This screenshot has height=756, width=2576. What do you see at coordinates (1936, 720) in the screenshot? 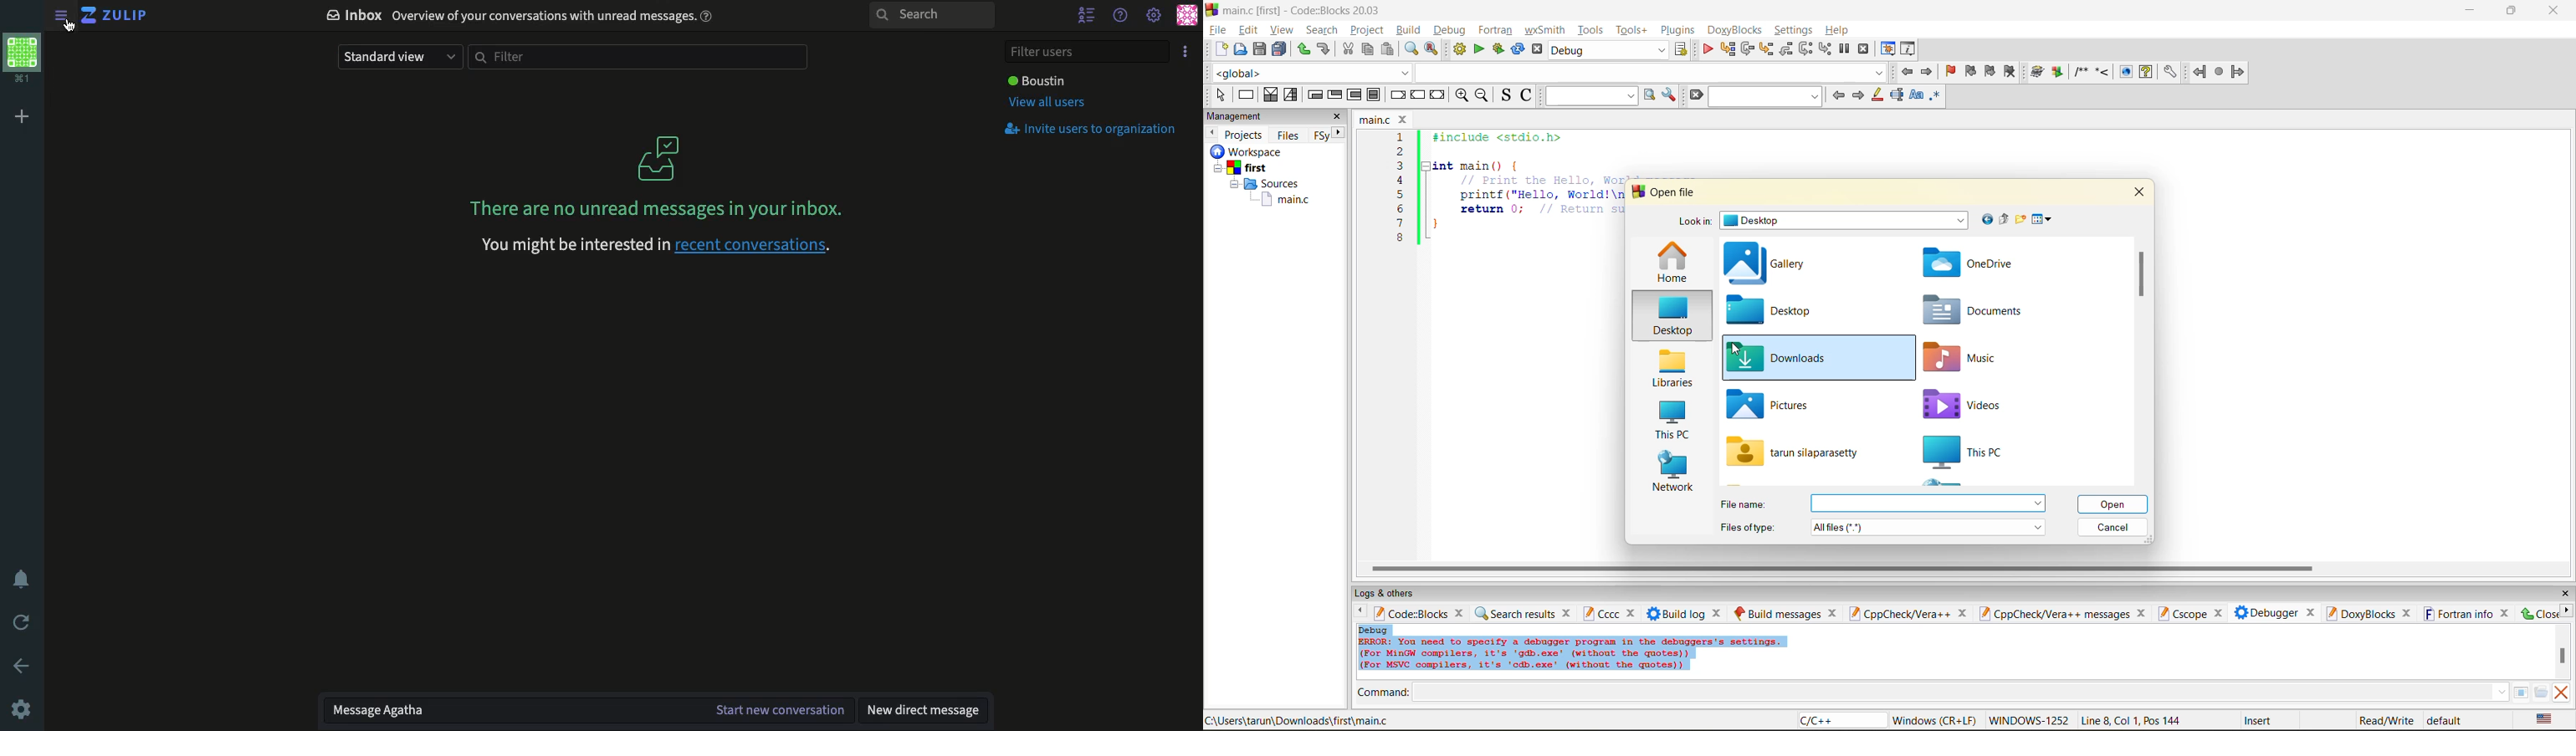
I see `Windows (CR+LF)` at bounding box center [1936, 720].